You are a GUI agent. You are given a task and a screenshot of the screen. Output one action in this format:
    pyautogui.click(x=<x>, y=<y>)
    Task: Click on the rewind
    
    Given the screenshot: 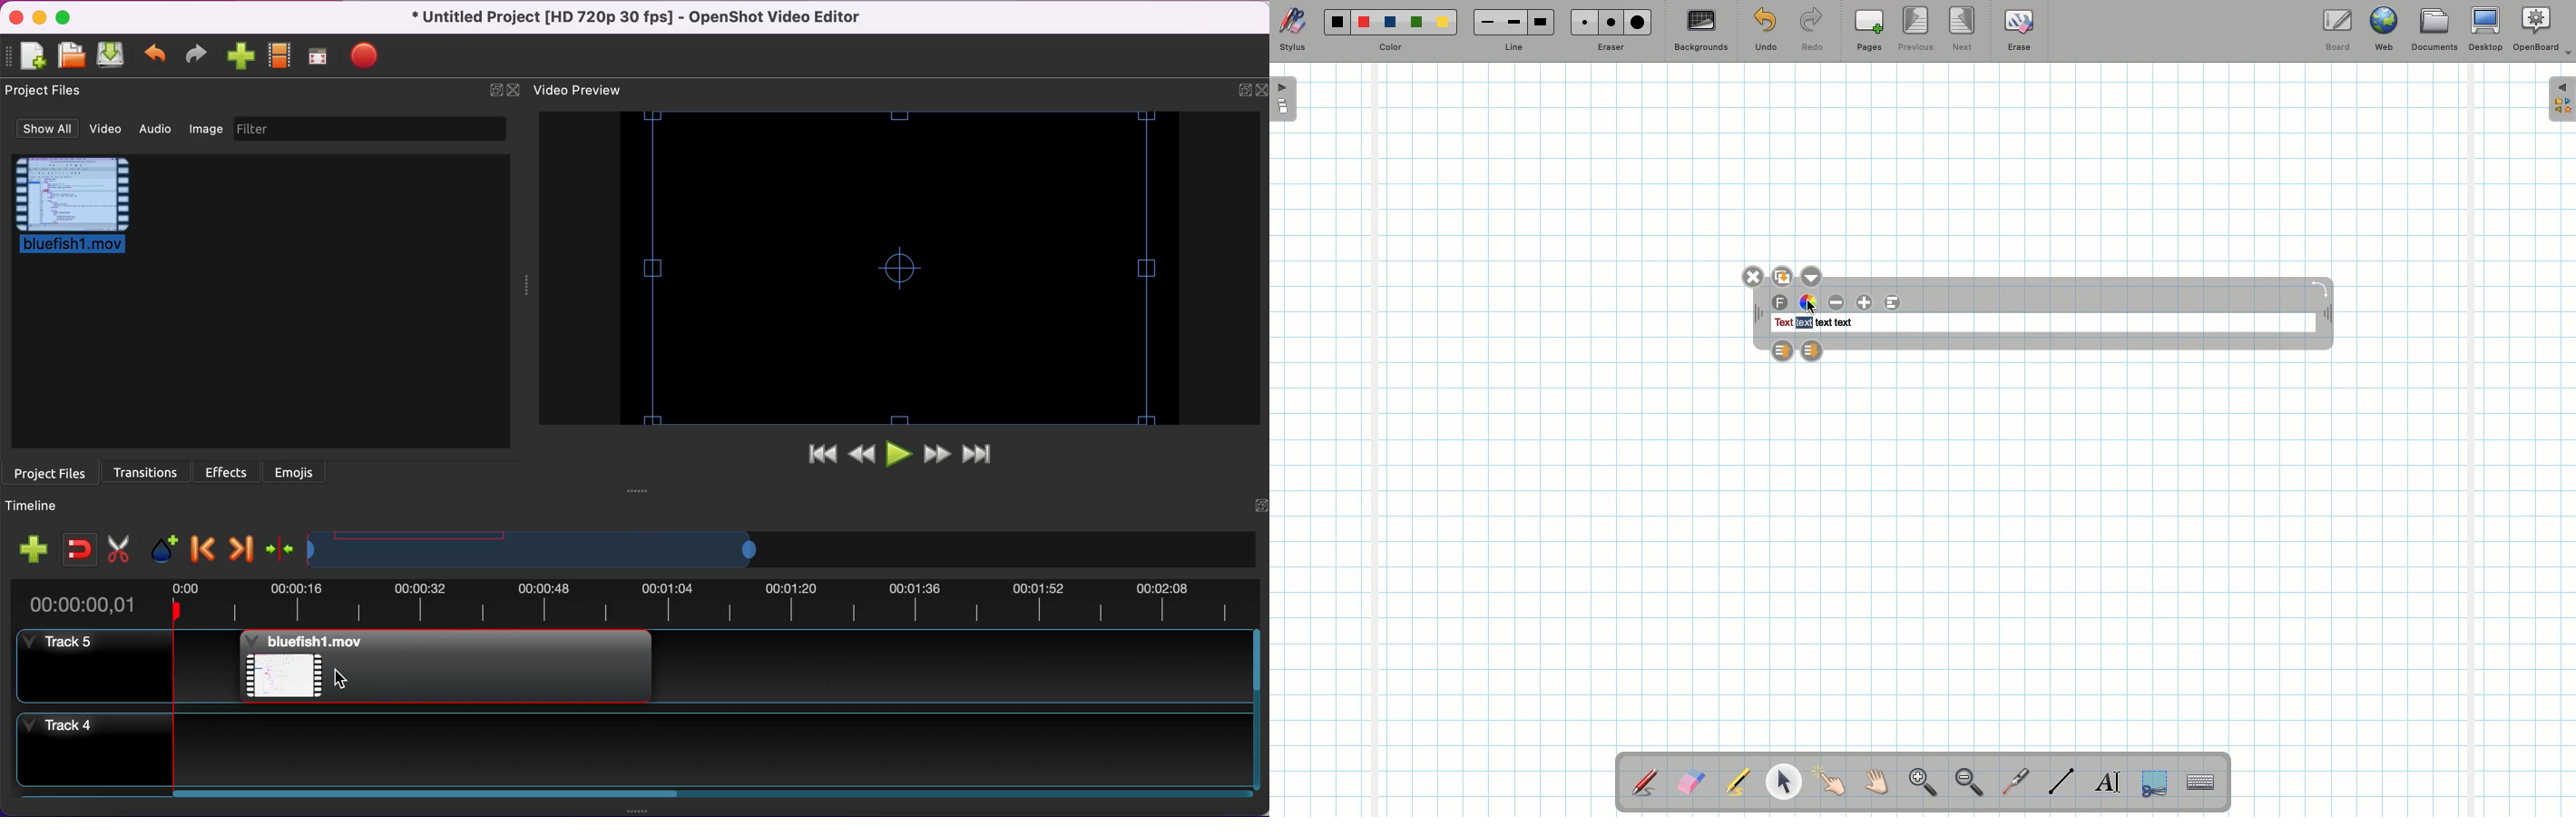 What is the action you would take?
    pyautogui.click(x=861, y=456)
    